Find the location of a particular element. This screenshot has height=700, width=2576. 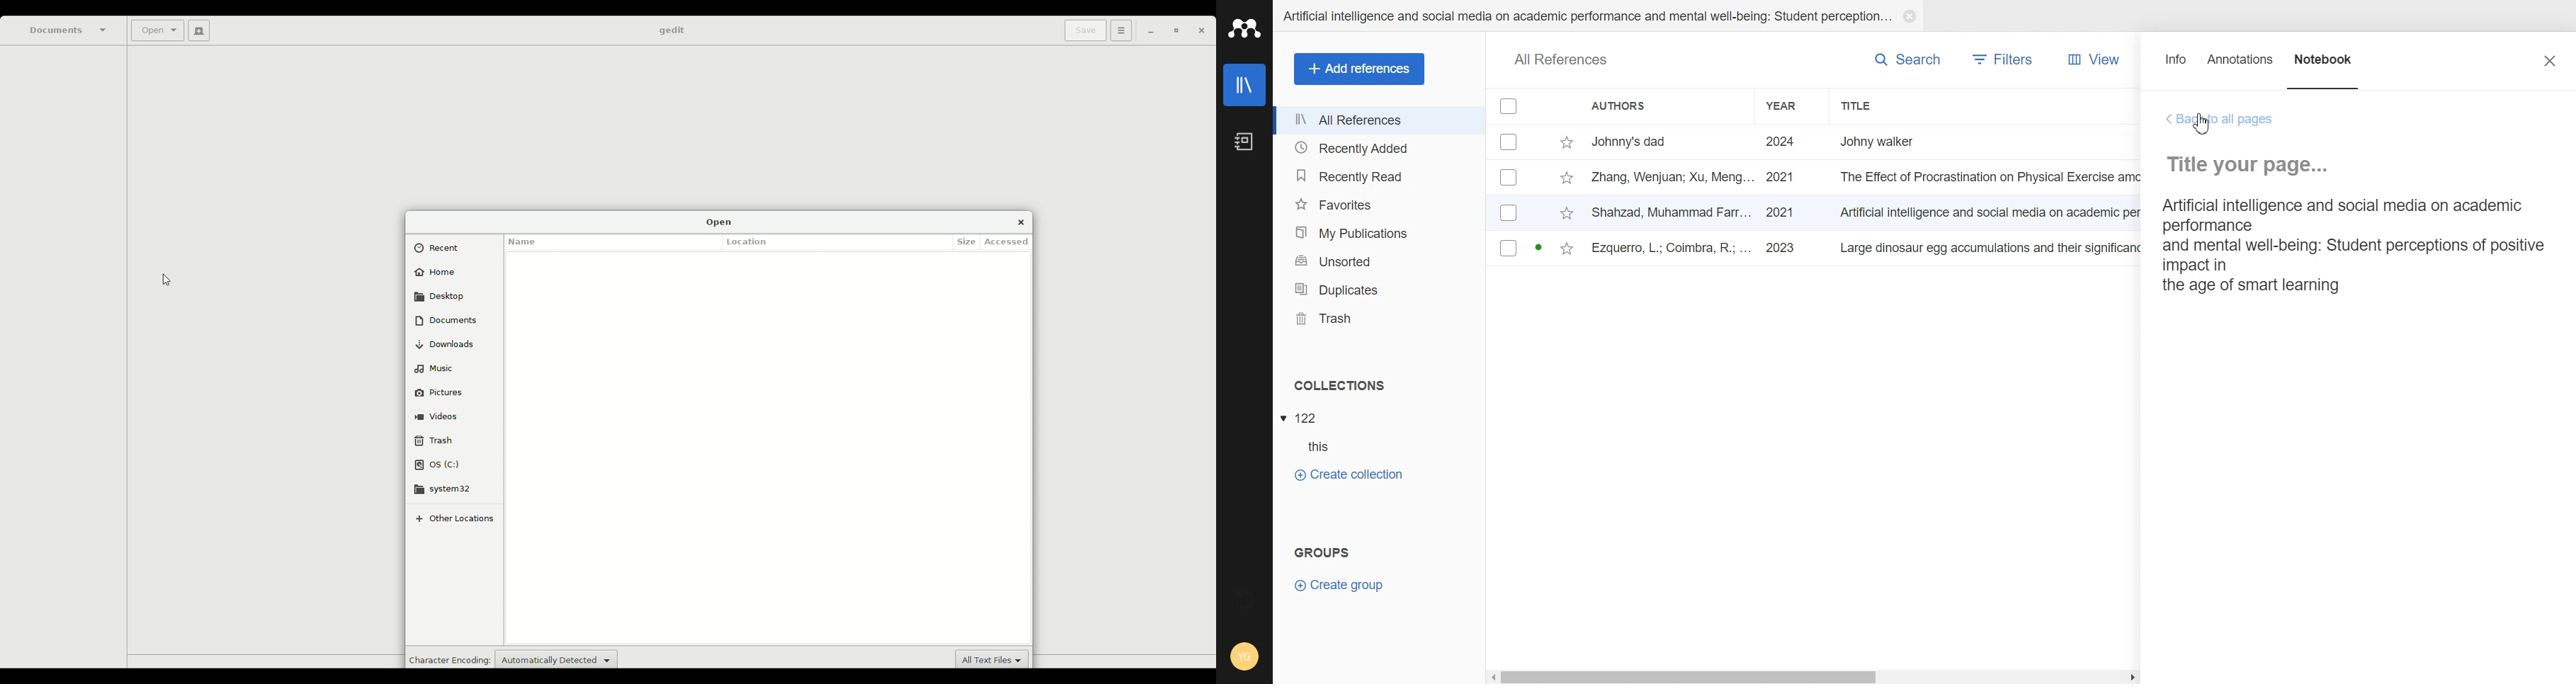

Duplicates is located at coordinates (1378, 290).